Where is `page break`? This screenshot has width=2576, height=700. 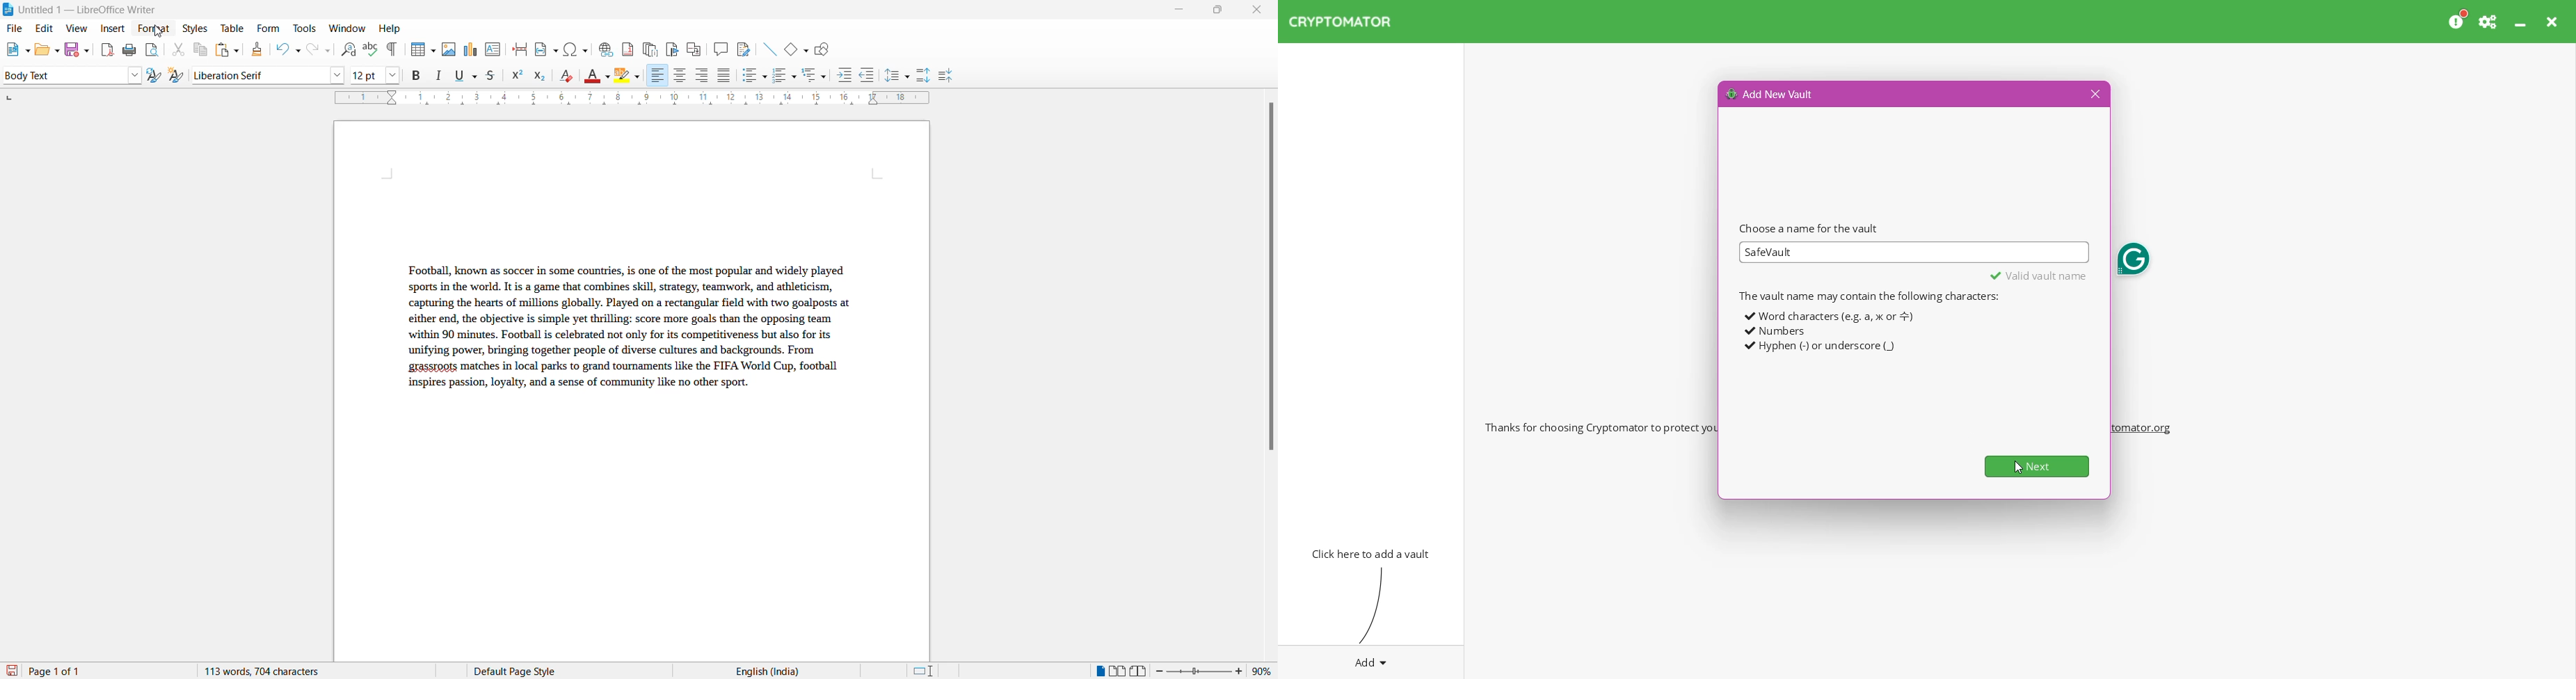 page break is located at coordinates (520, 48).